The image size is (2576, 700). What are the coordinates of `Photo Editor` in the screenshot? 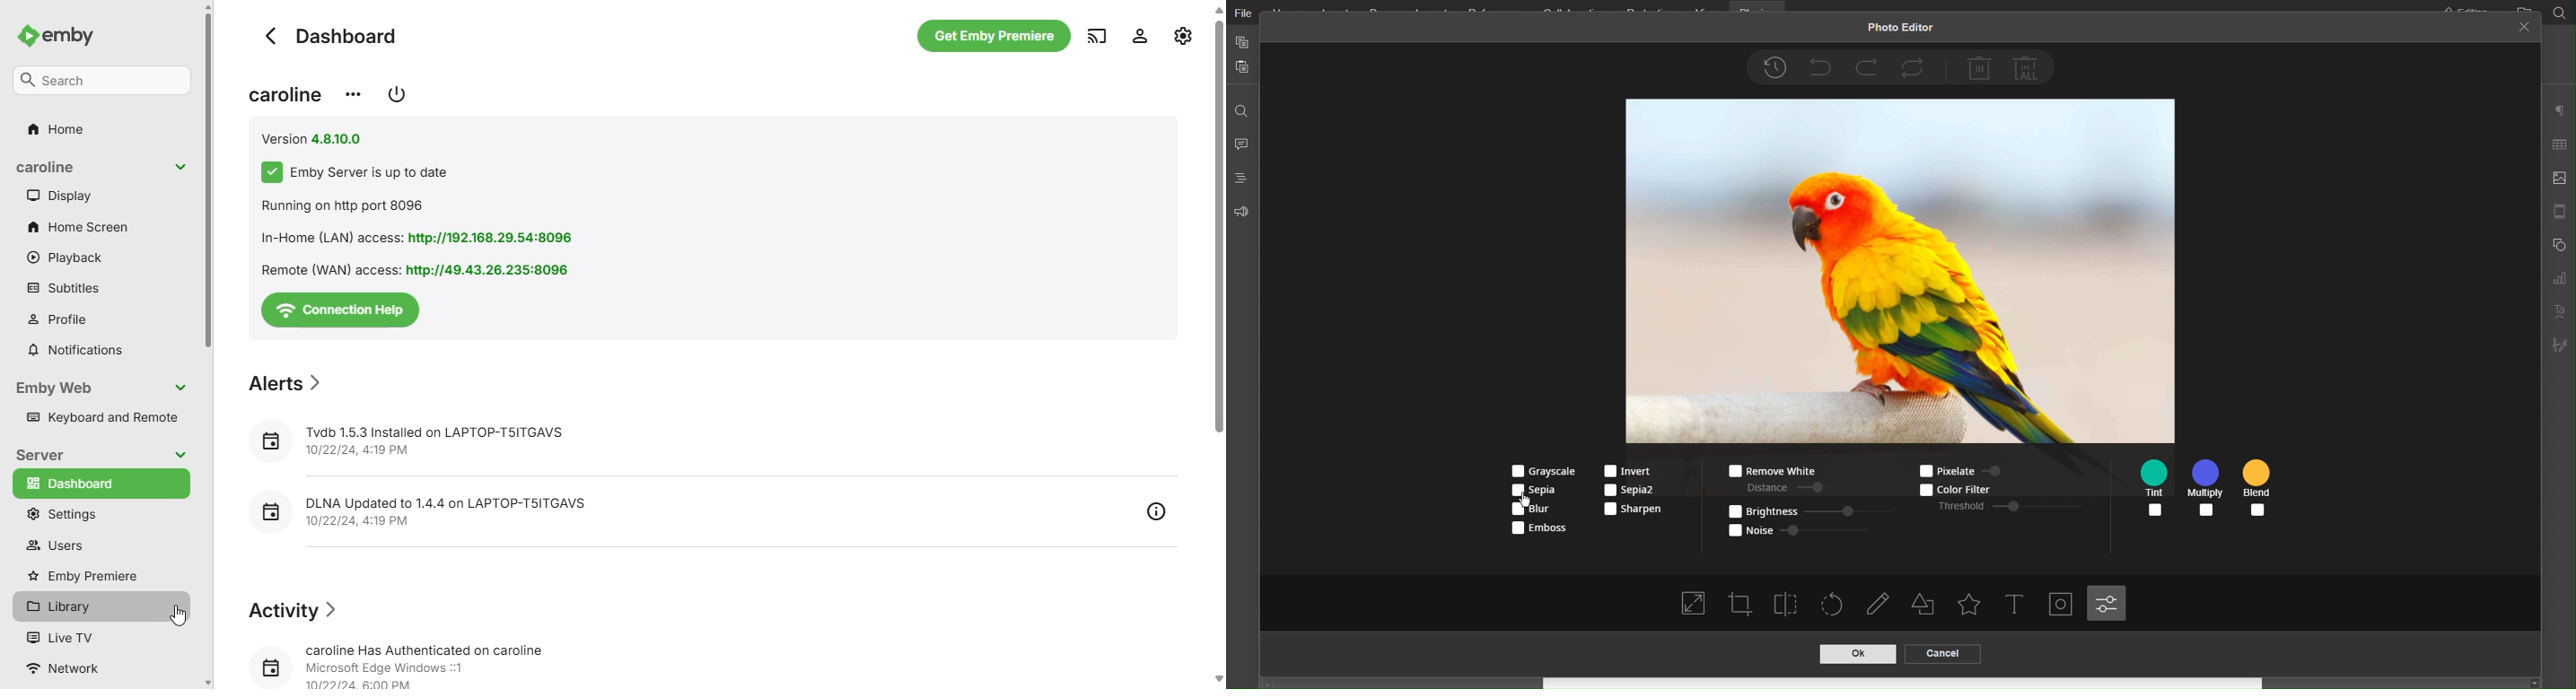 It's located at (1900, 29).